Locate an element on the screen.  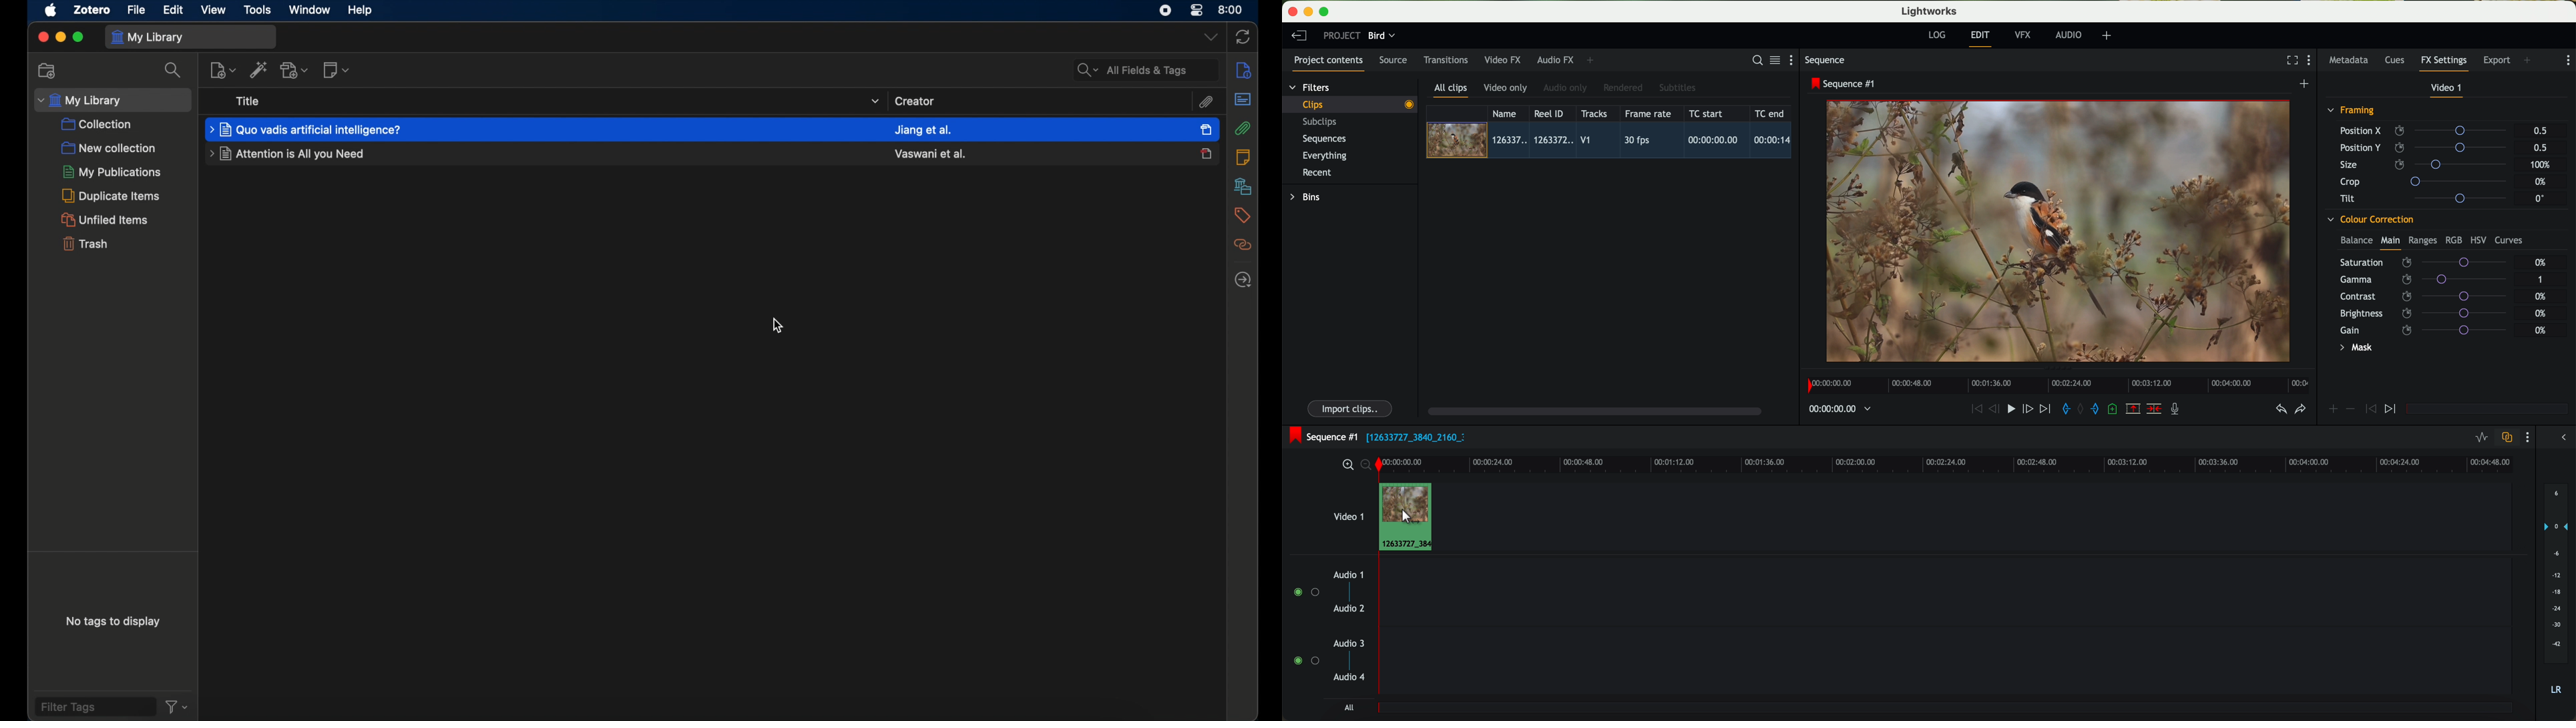
import clips is located at coordinates (1351, 408).